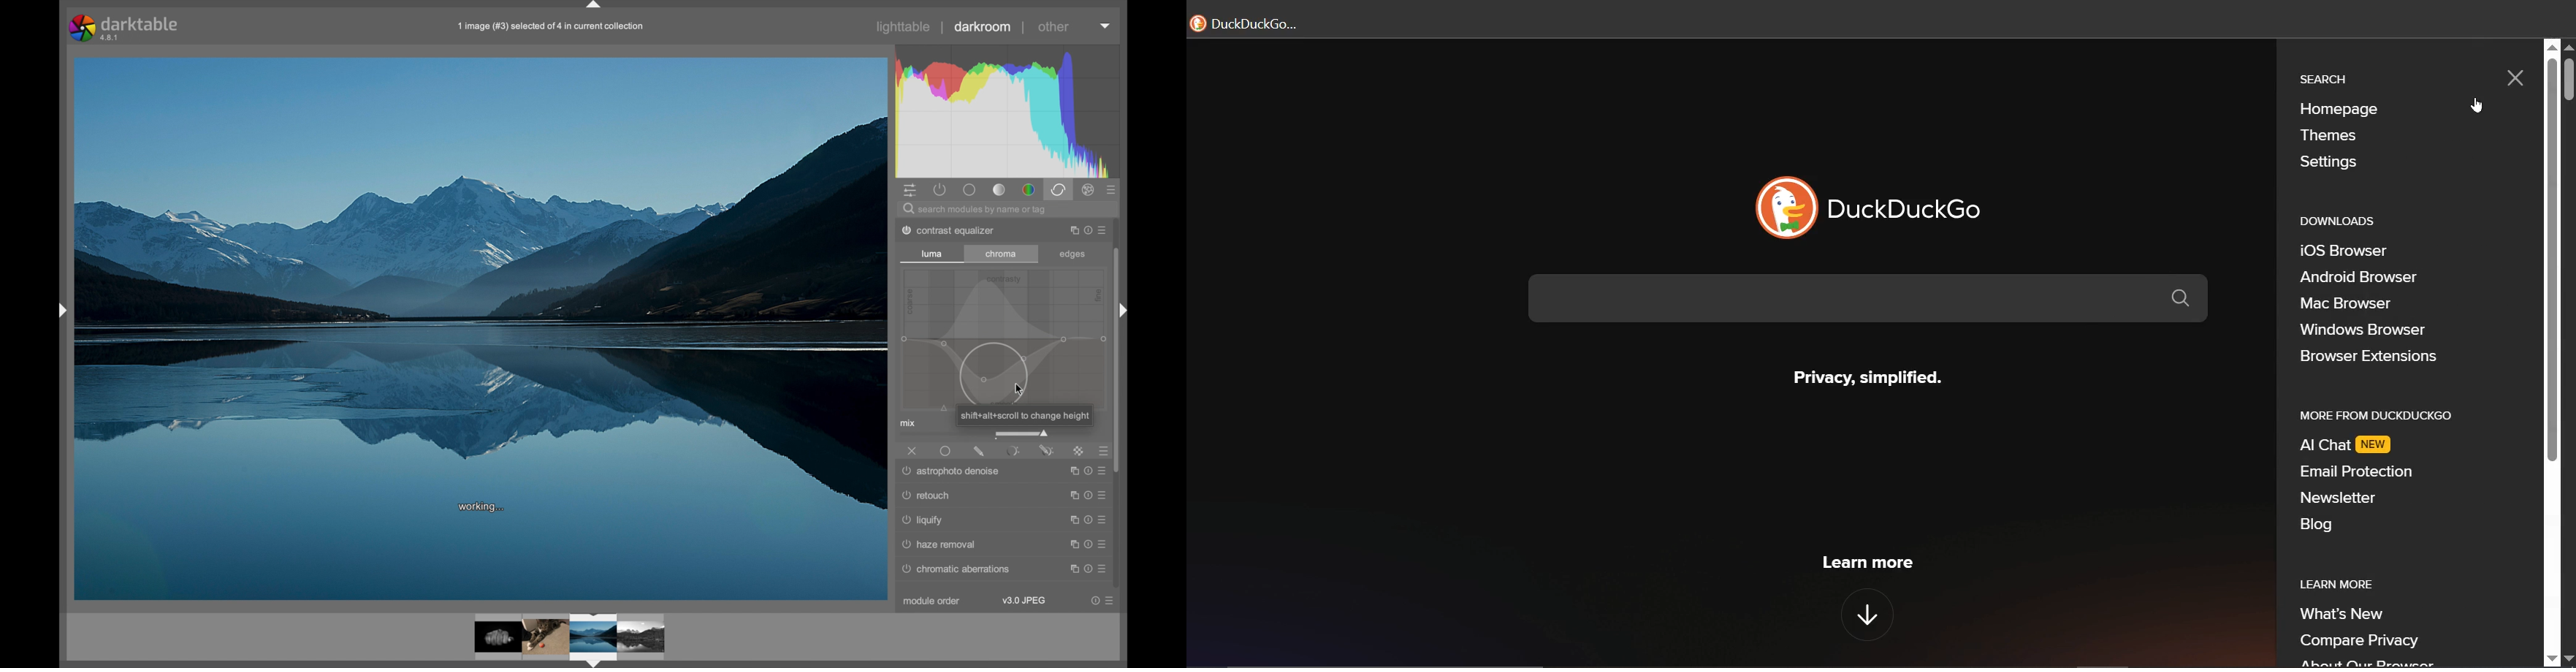  What do you see at coordinates (61, 312) in the screenshot?
I see `drag handle` at bounding box center [61, 312].